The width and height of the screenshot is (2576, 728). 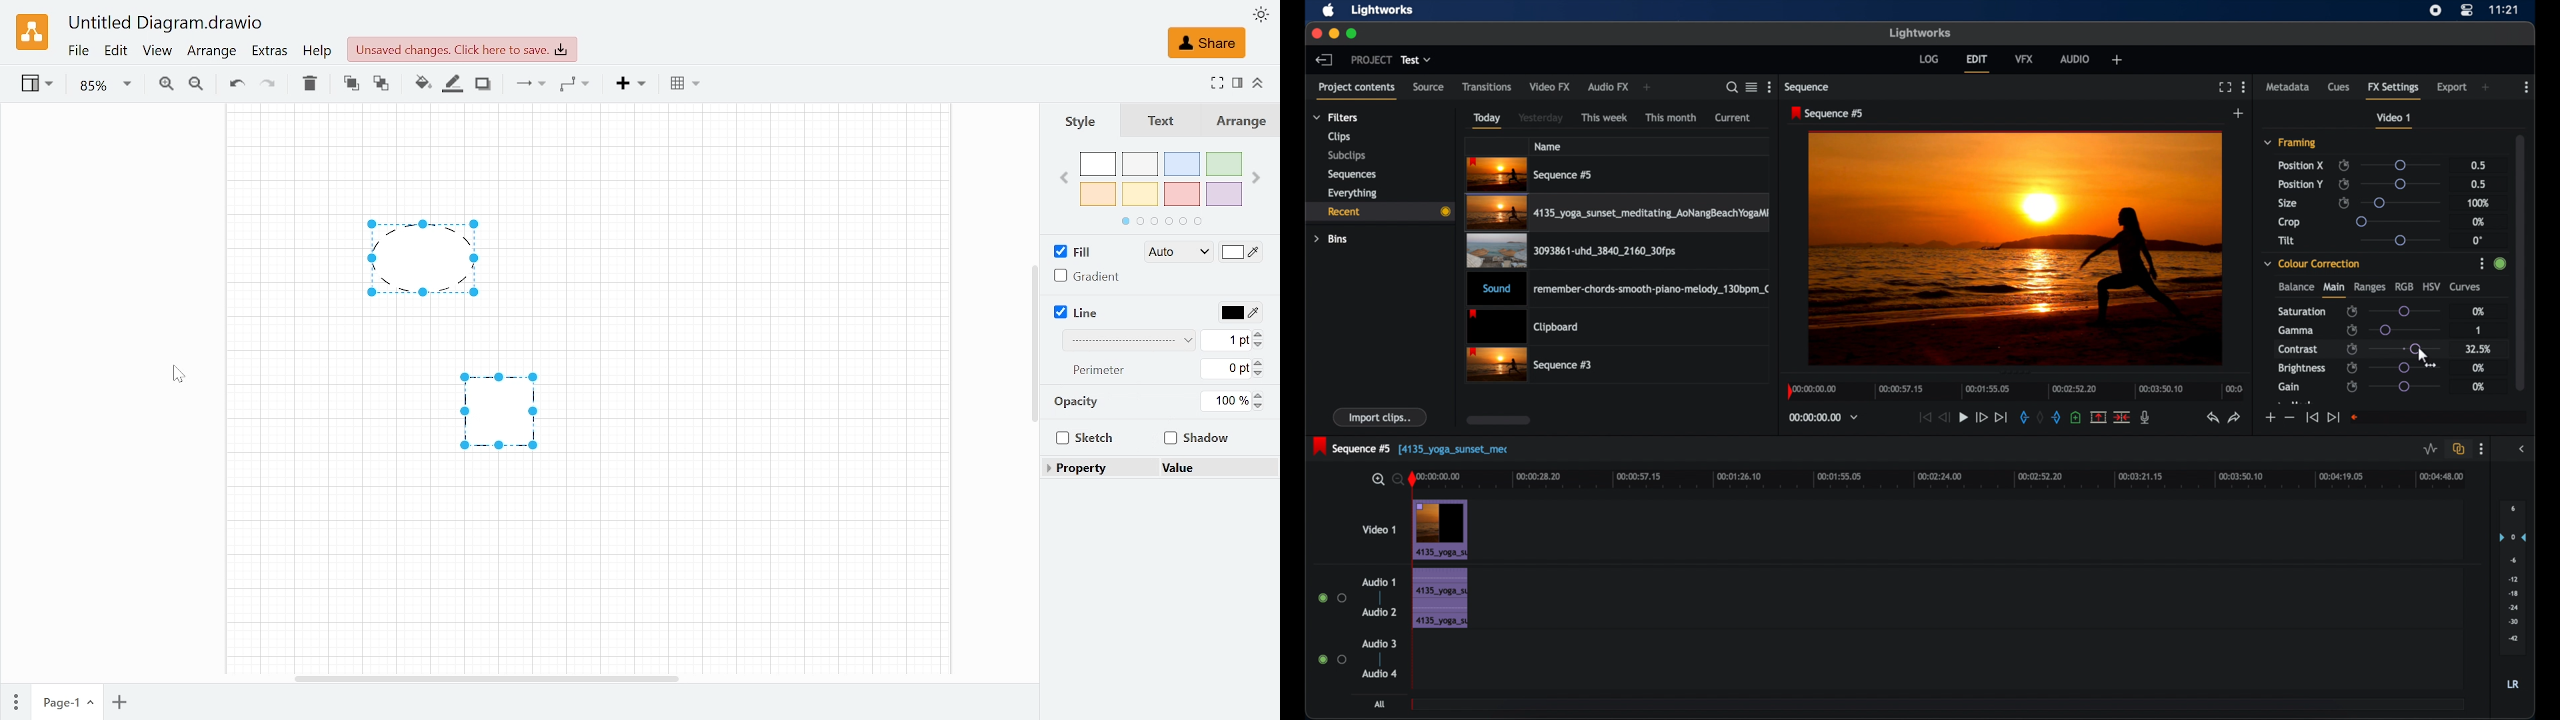 What do you see at coordinates (1353, 33) in the screenshot?
I see `maximize` at bounding box center [1353, 33].